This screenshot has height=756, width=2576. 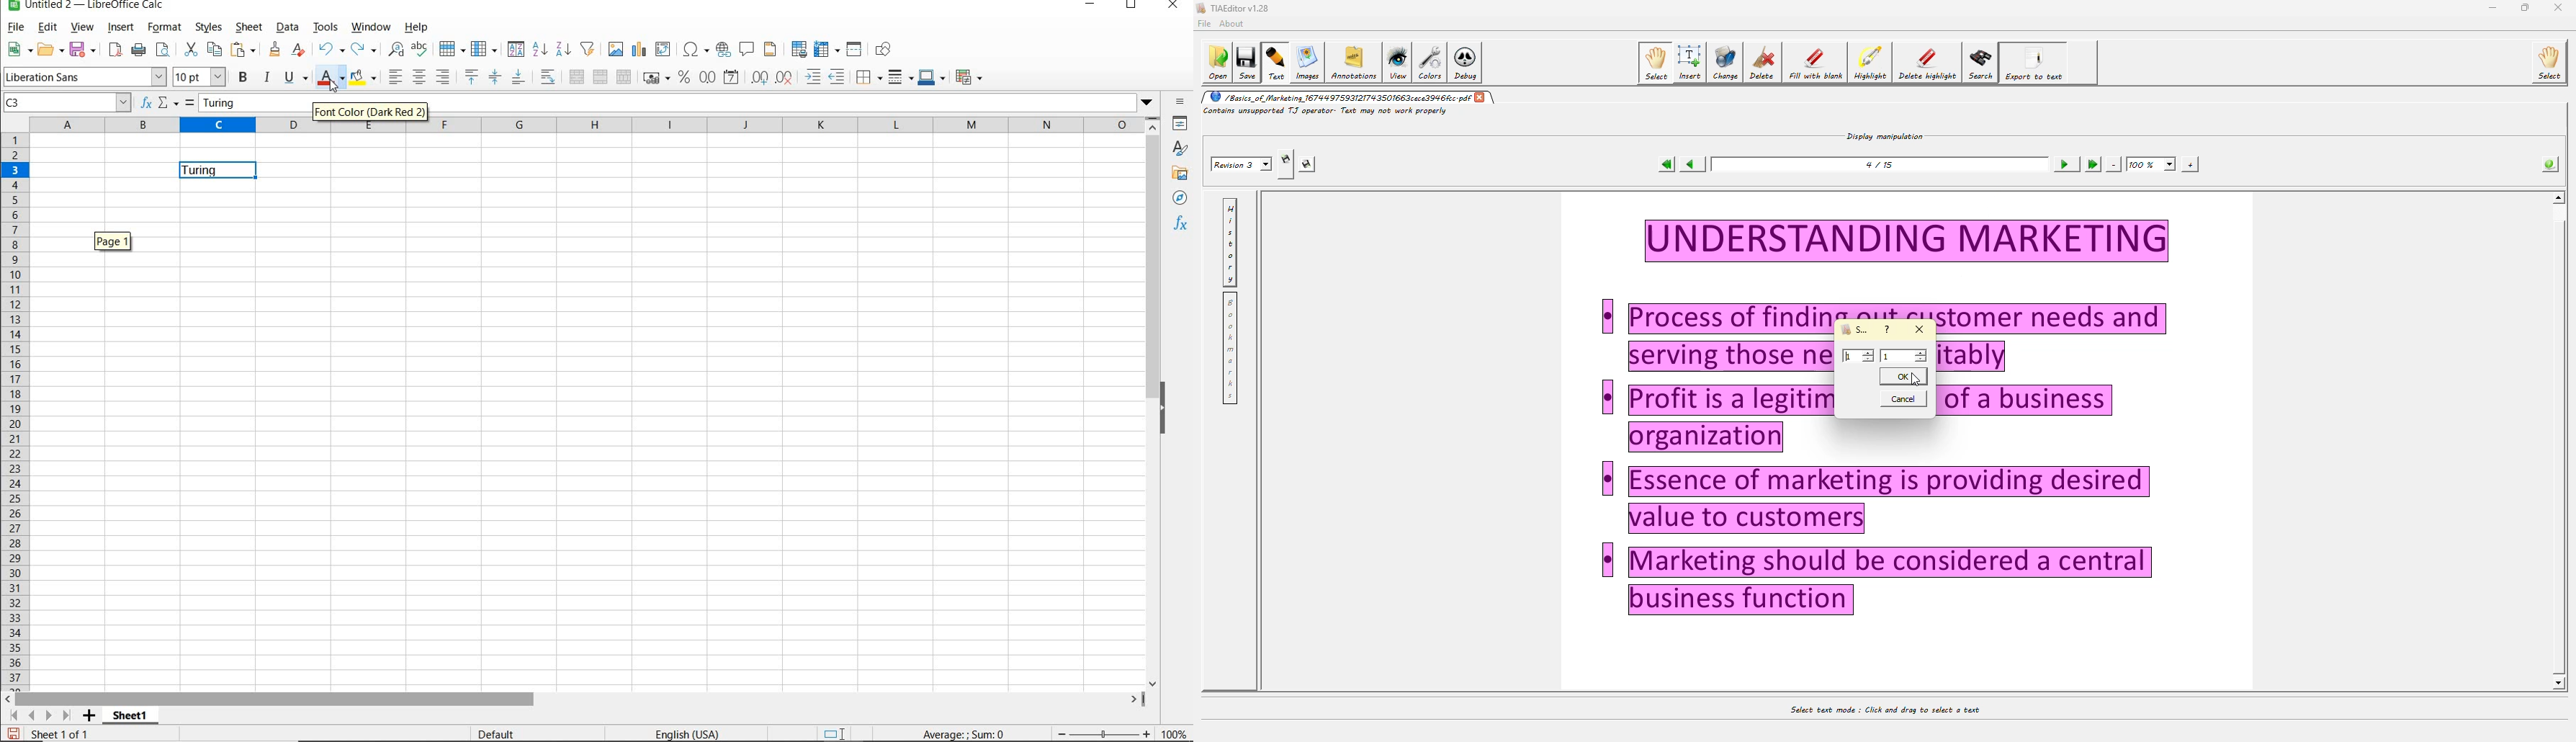 I want to click on FONT SIZE, so click(x=200, y=78).